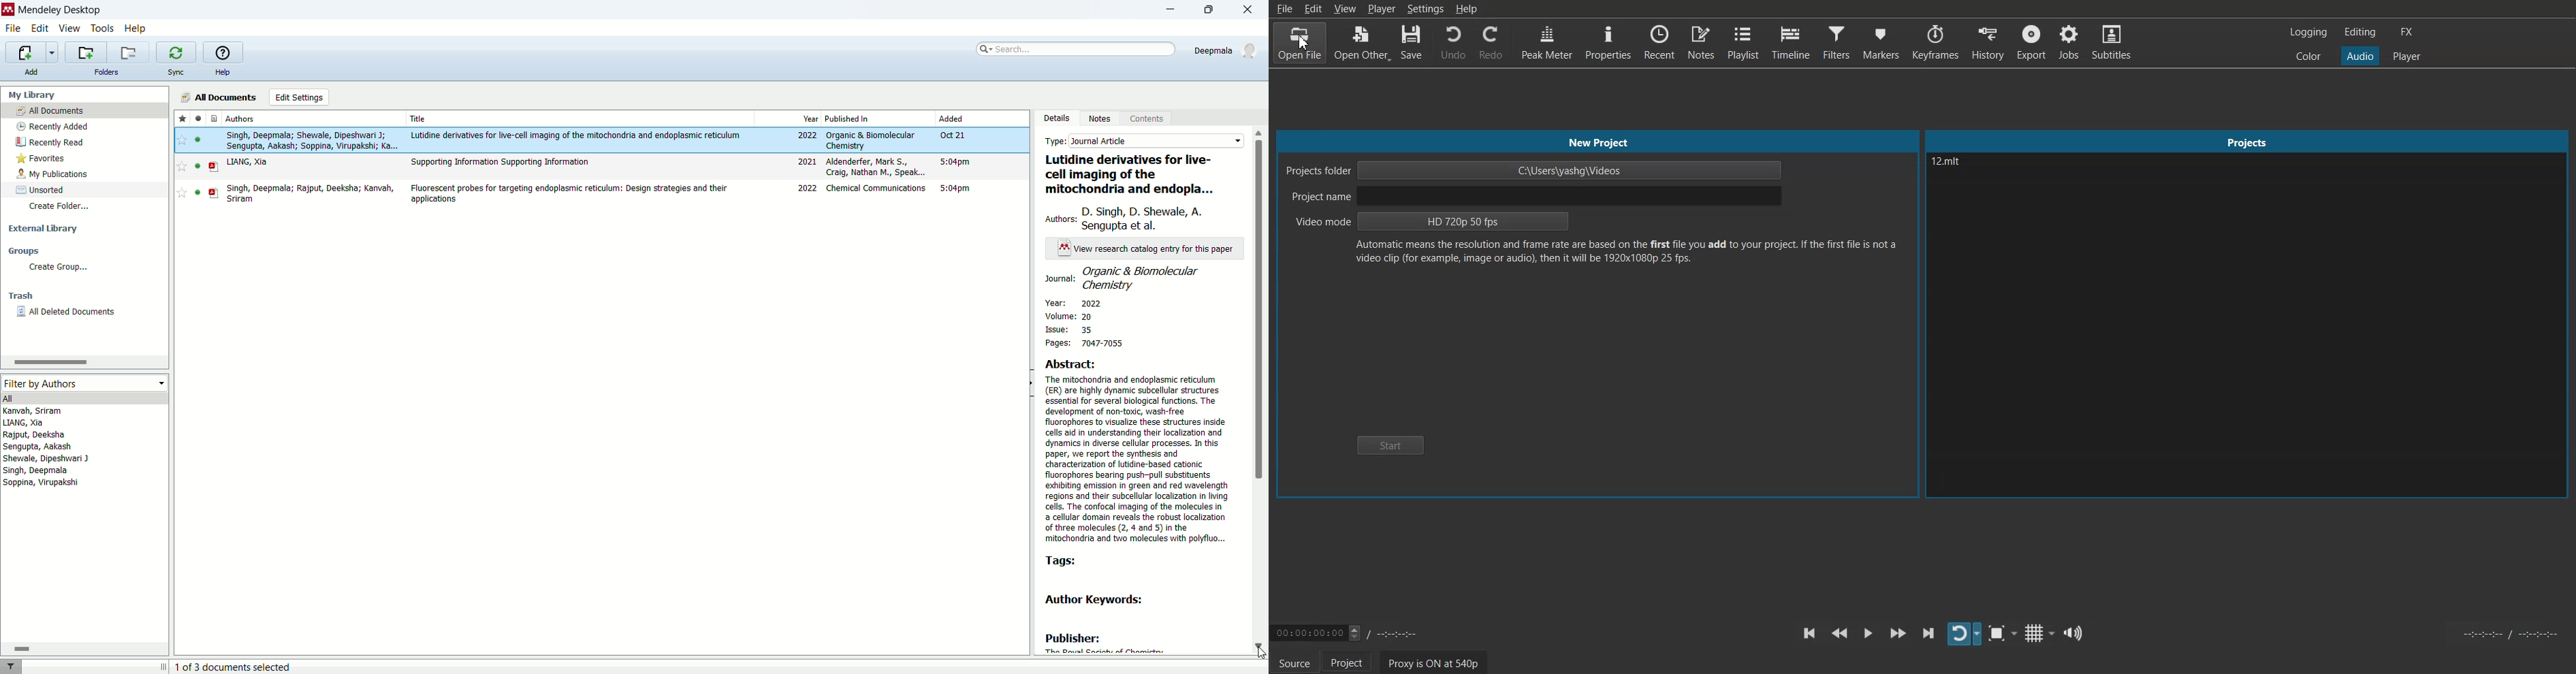 This screenshot has height=700, width=2576. What do you see at coordinates (1414, 42) in the screenshot?
I see `Save` at bounding box center [1414, 42].